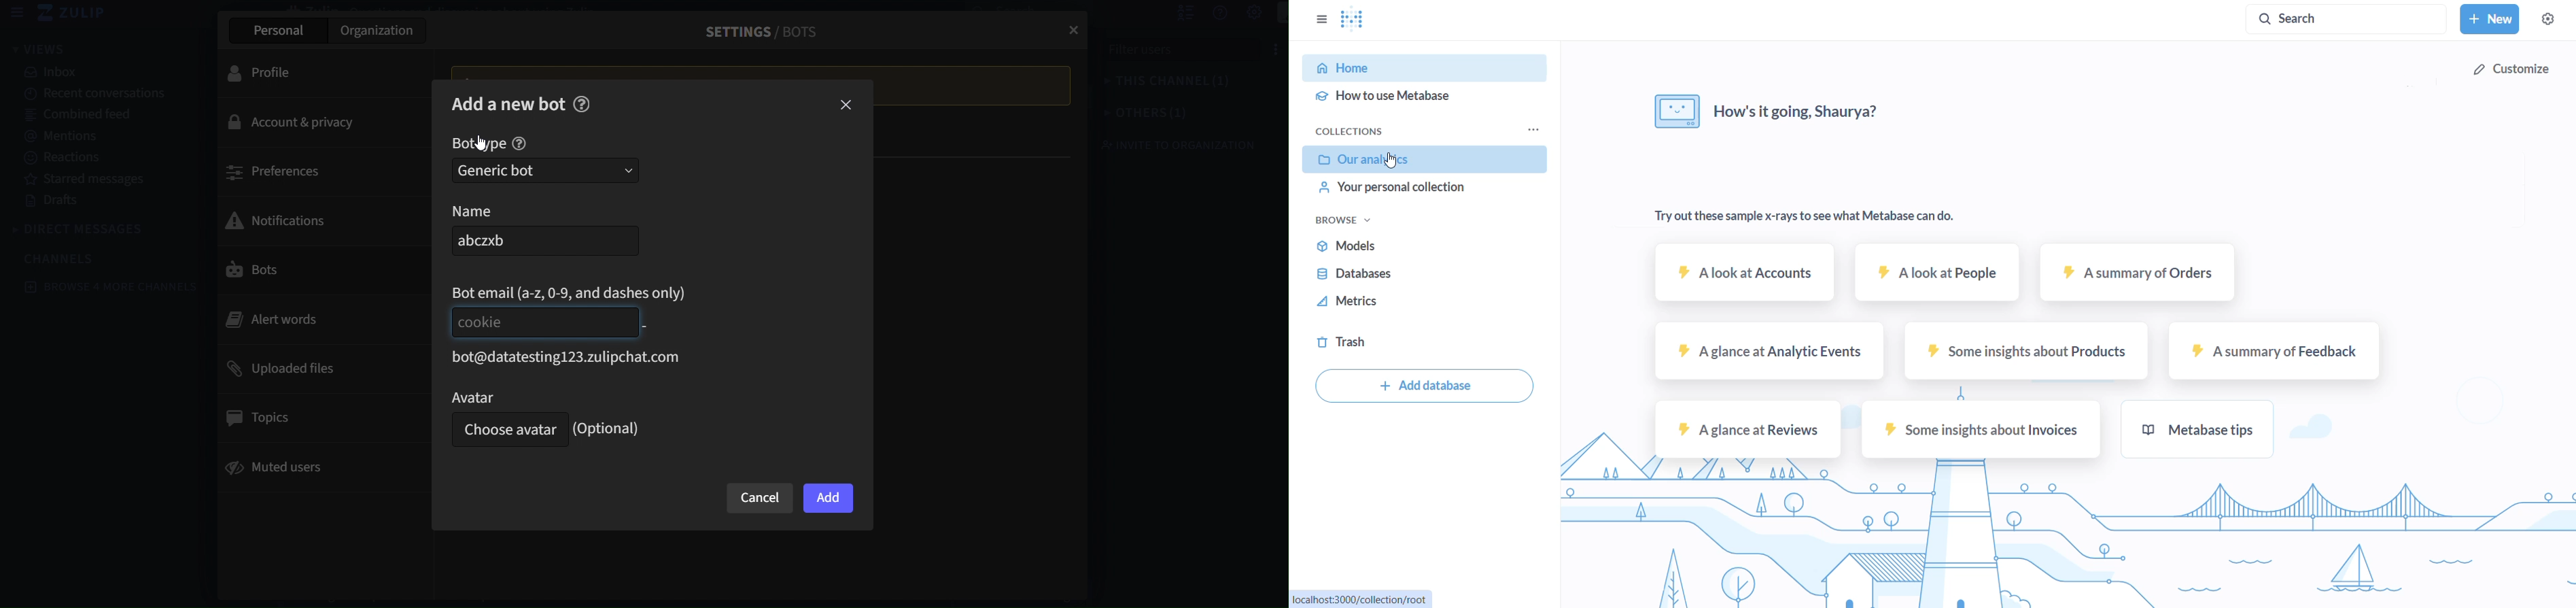 This screenshot has width=2576, height=616. What do you see at coordinates (1177, 54) in the screenshot?
I see `filter users` at bounding box center [1177, 54].